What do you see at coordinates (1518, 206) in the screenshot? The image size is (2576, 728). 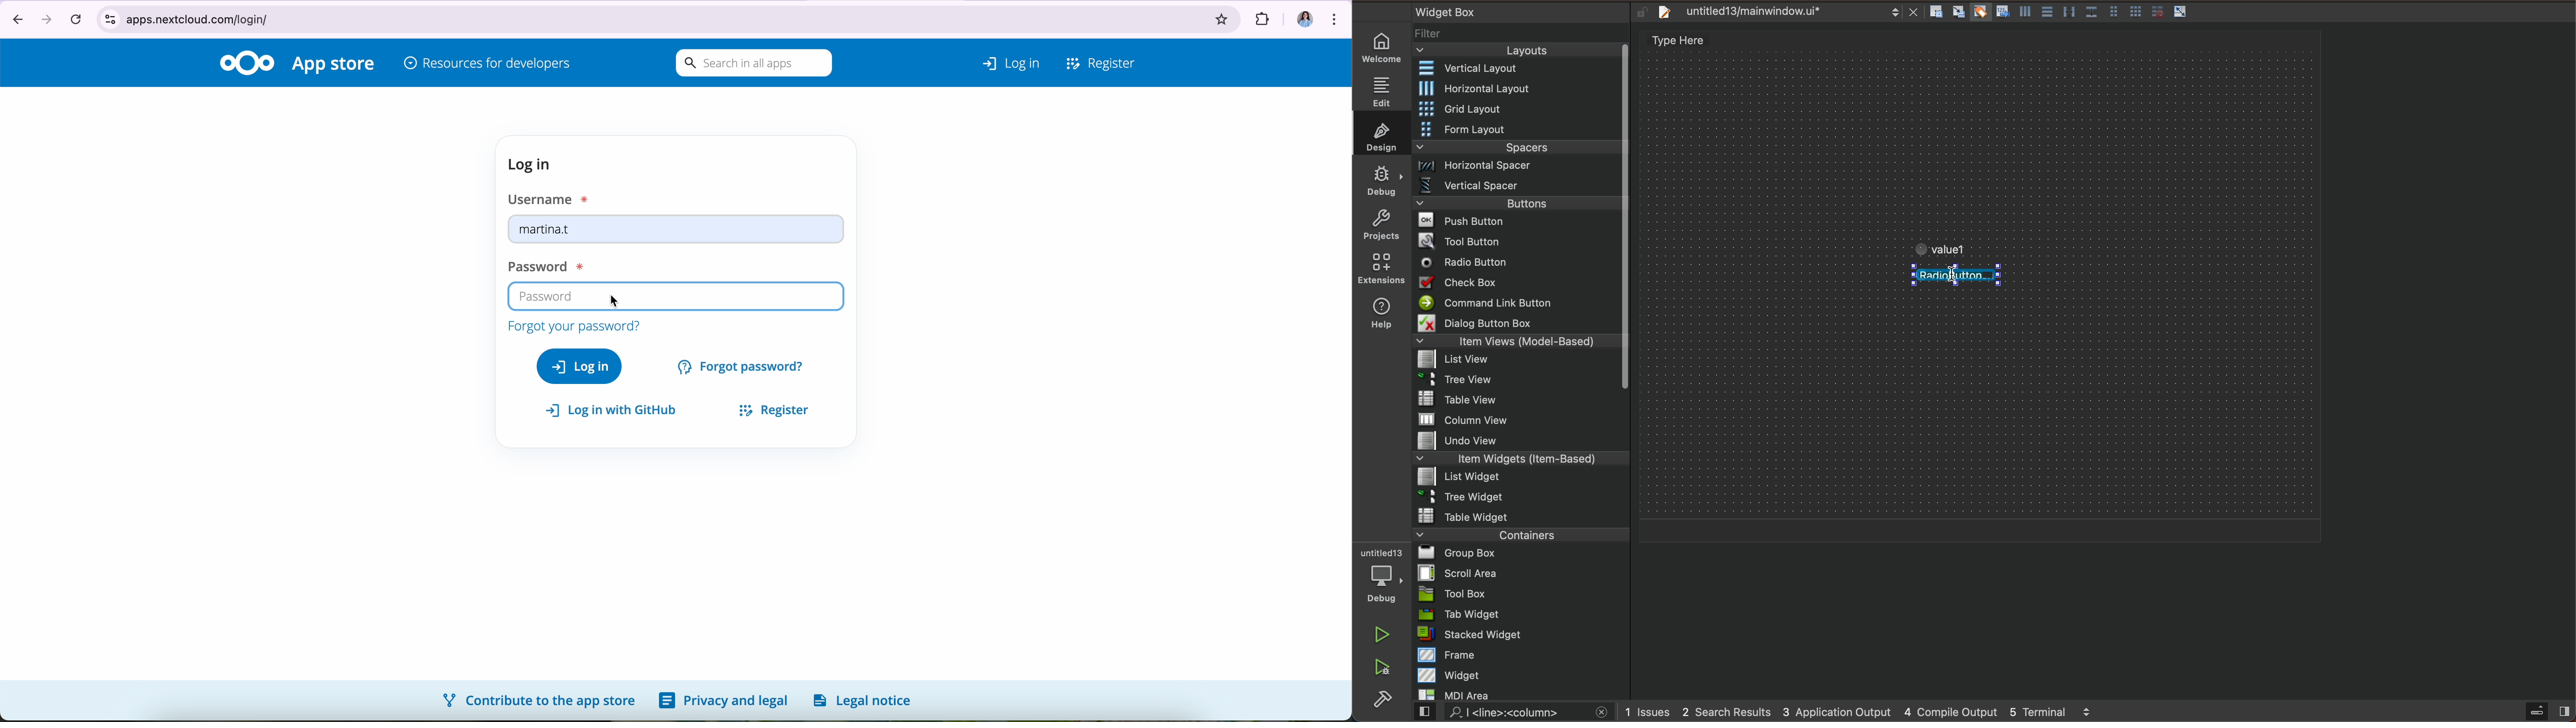 I see `` at bounding box center [1518, 206].